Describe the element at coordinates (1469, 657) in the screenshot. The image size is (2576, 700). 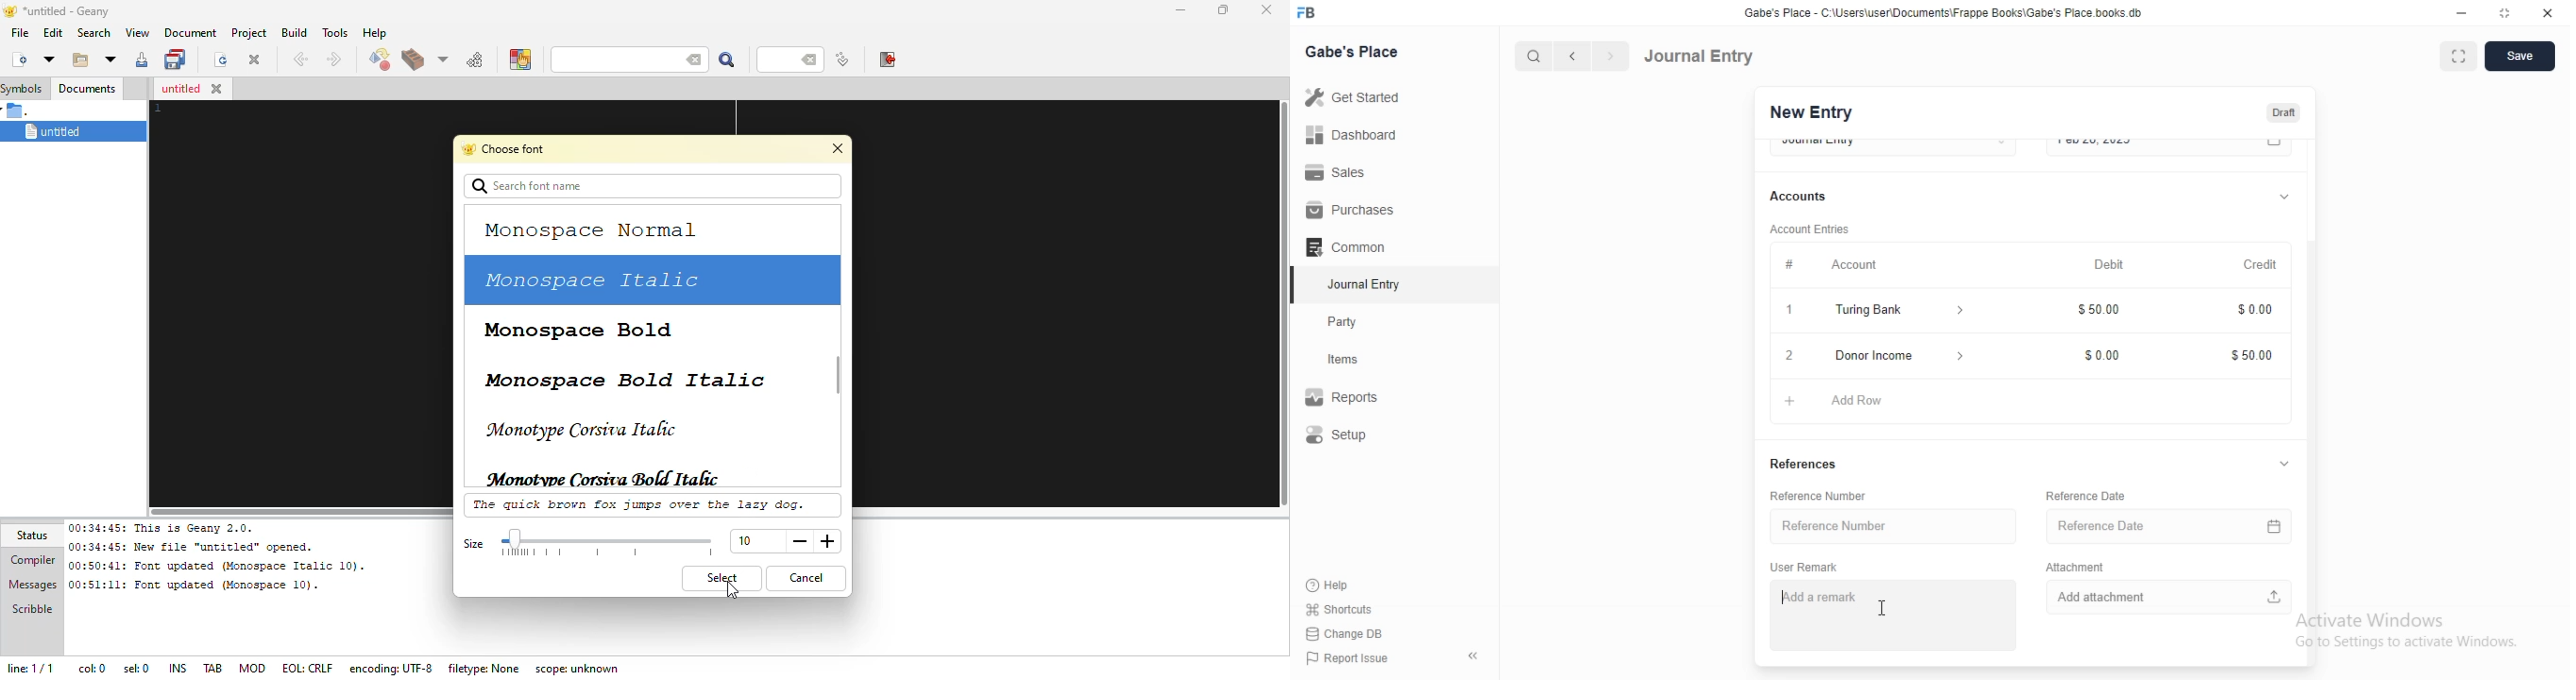
I see `hide` at that location.